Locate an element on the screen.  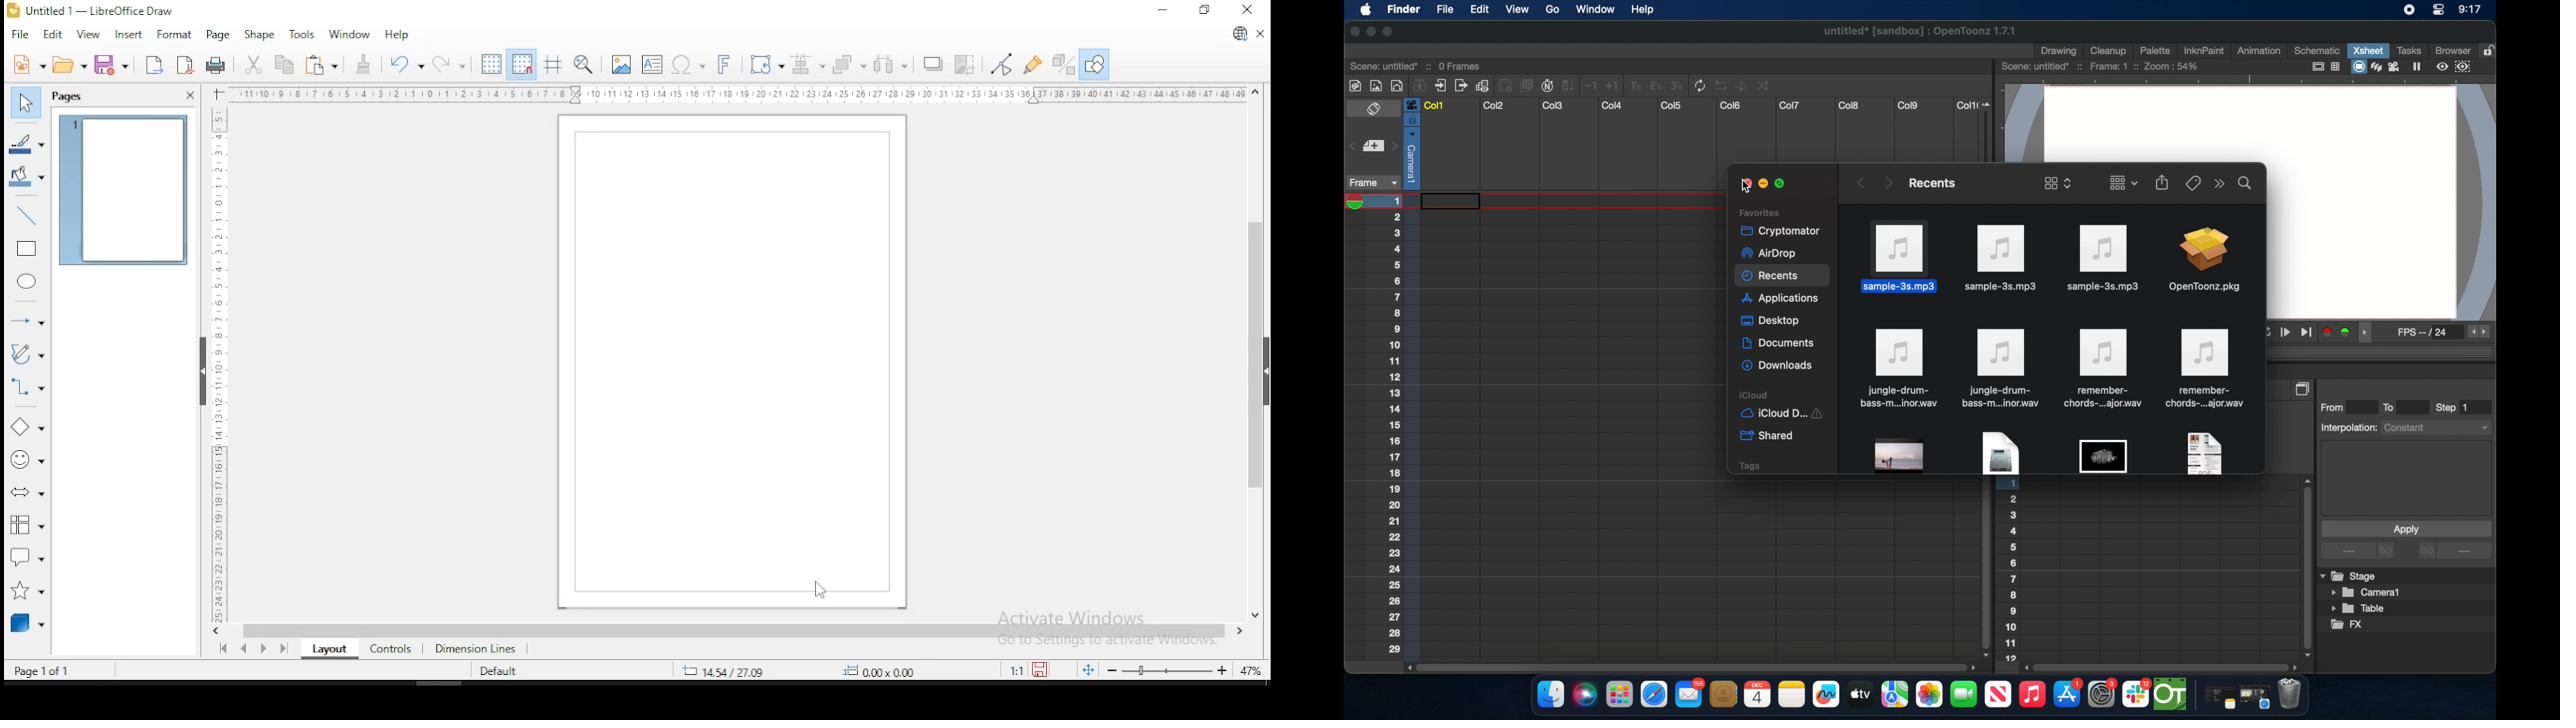
guide options is located at coordinates (2325, 67).